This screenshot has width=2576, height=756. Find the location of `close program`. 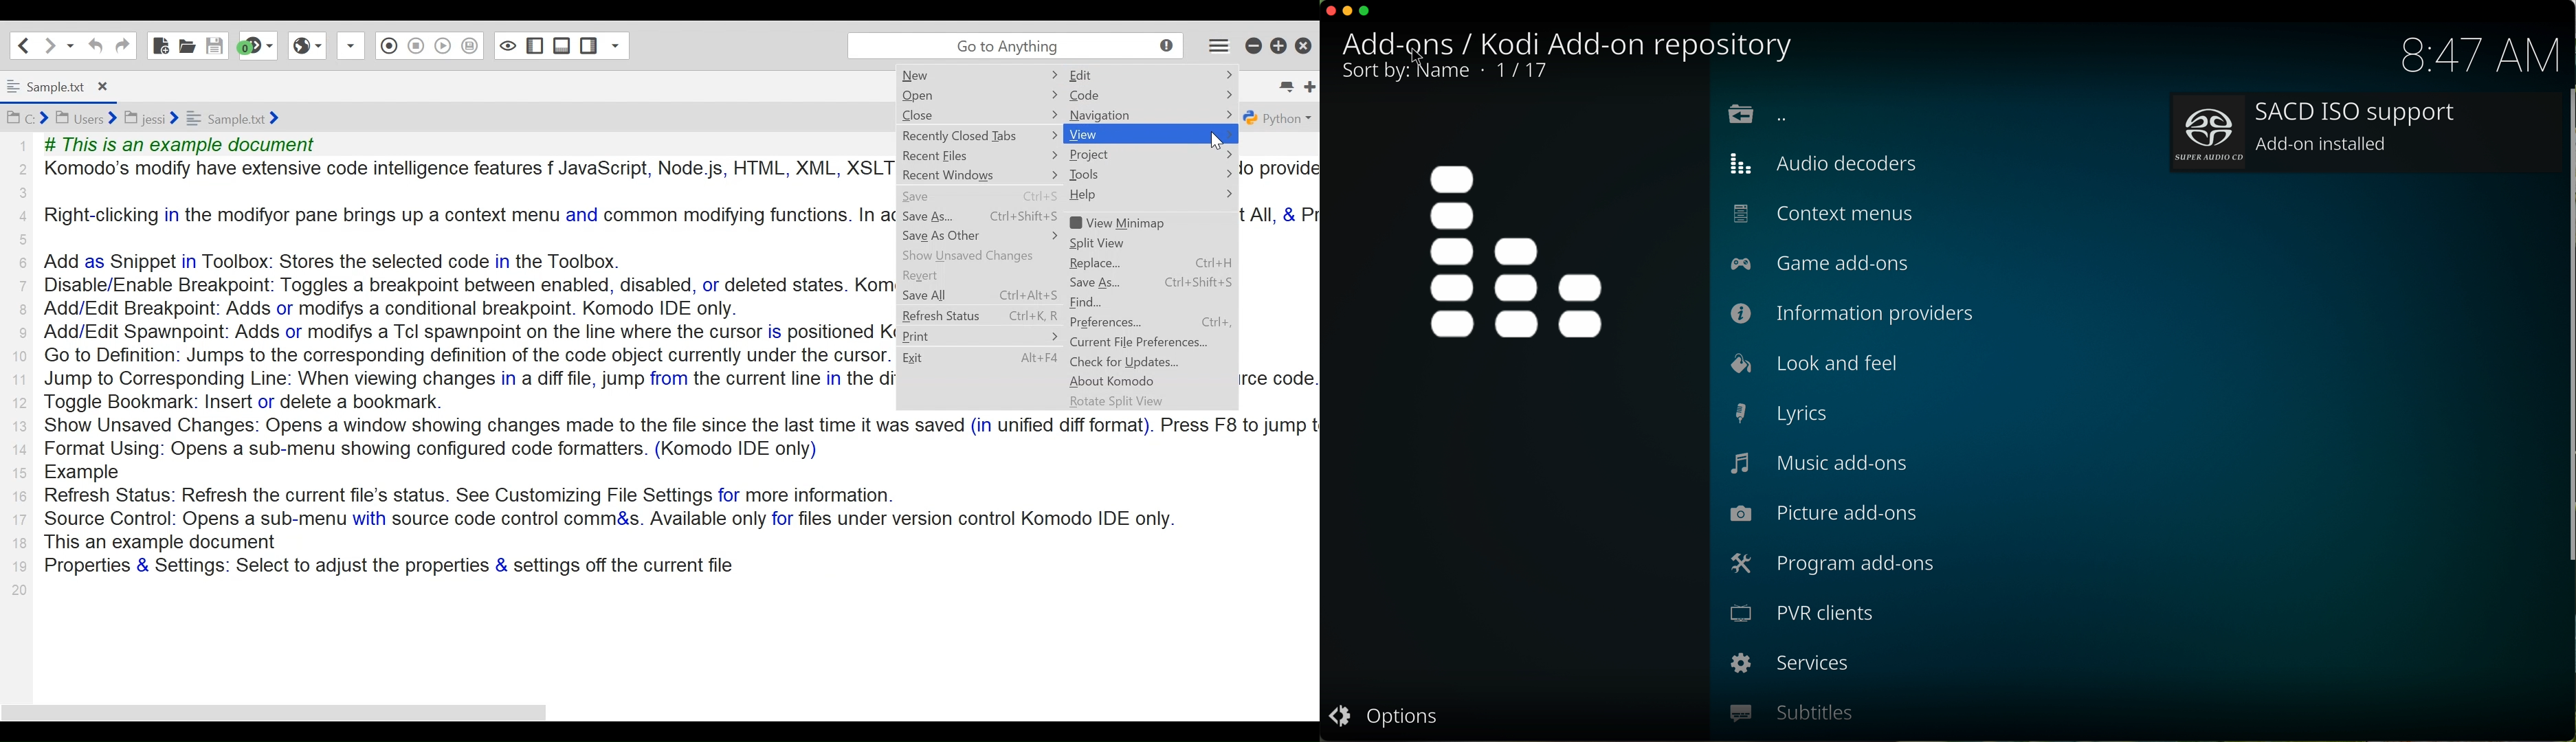

close program is located at coordinates (1329, 12).